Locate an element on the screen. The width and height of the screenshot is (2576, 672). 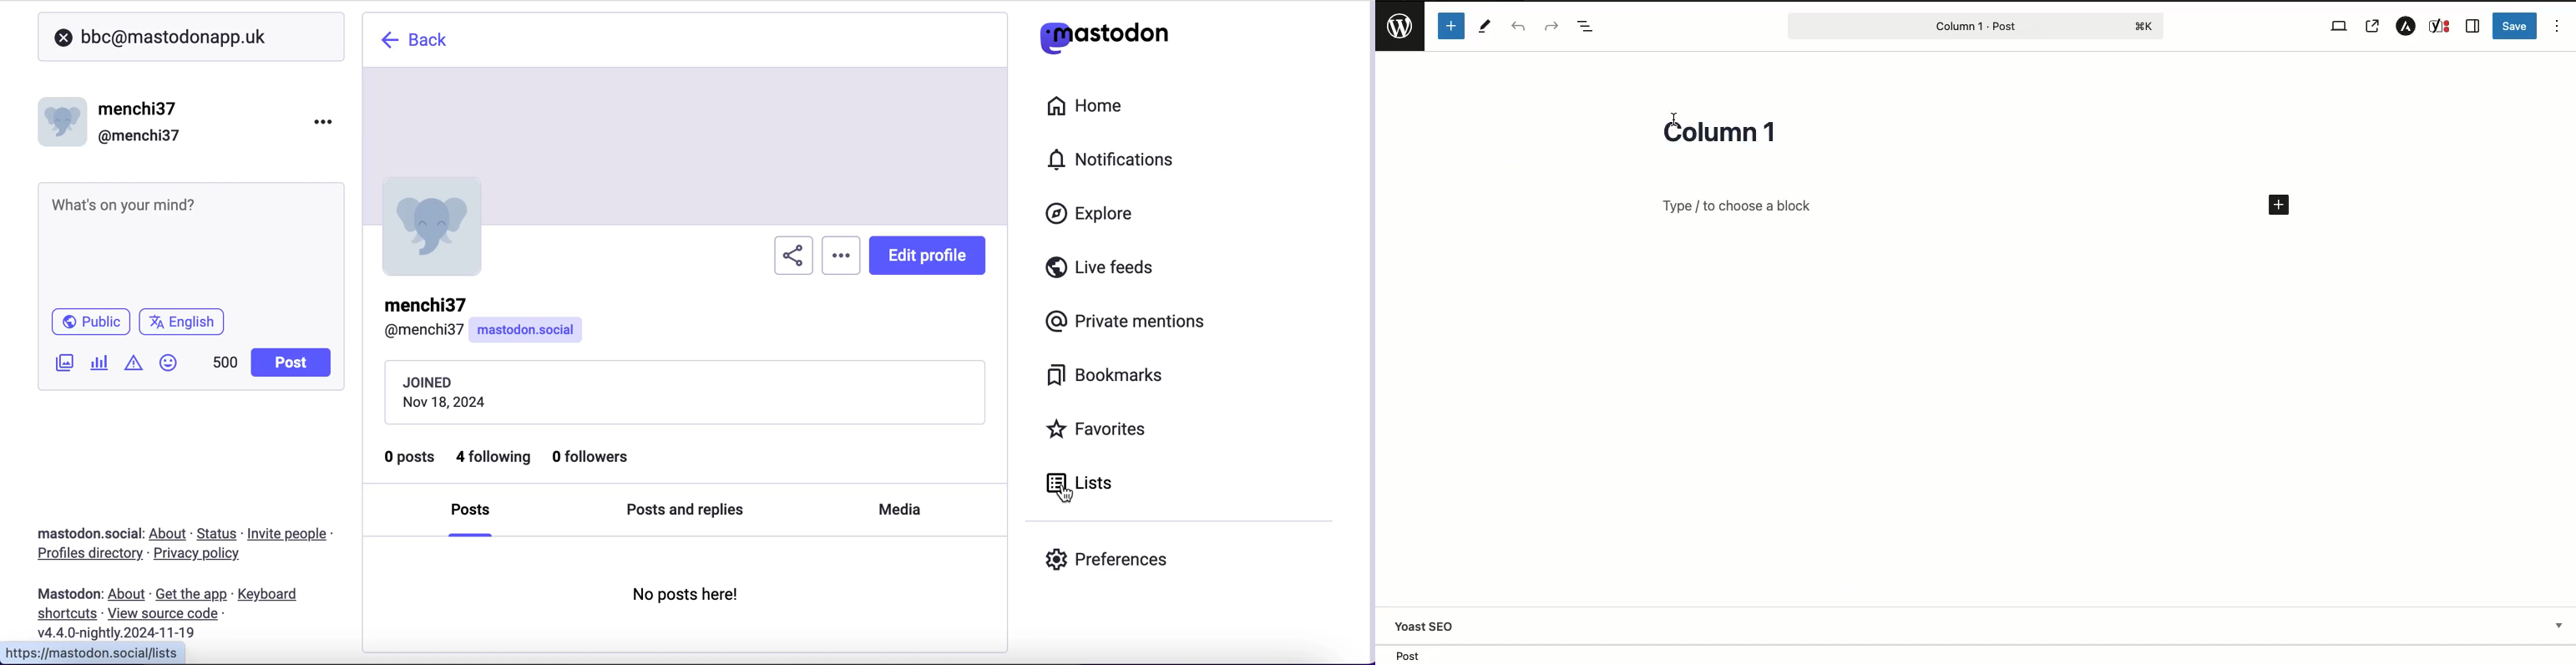
public is located at coordinates (89, 324).